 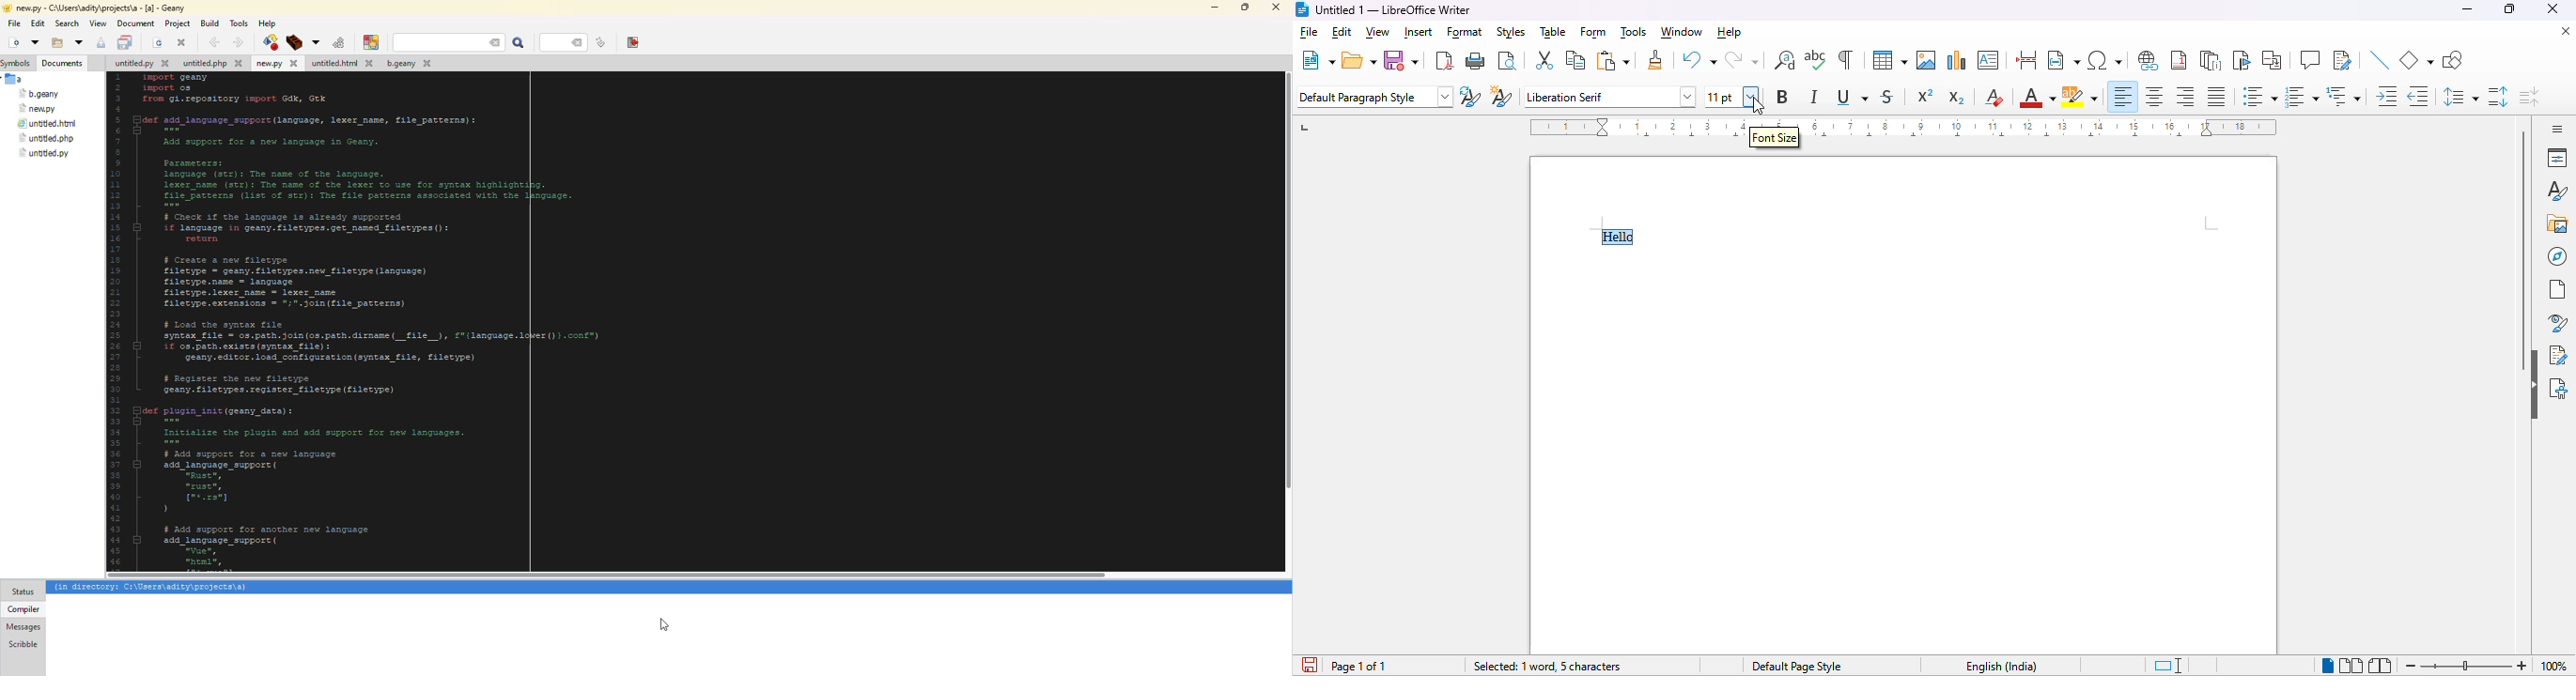 I want to click on hello, so click(x=1617, y=236).